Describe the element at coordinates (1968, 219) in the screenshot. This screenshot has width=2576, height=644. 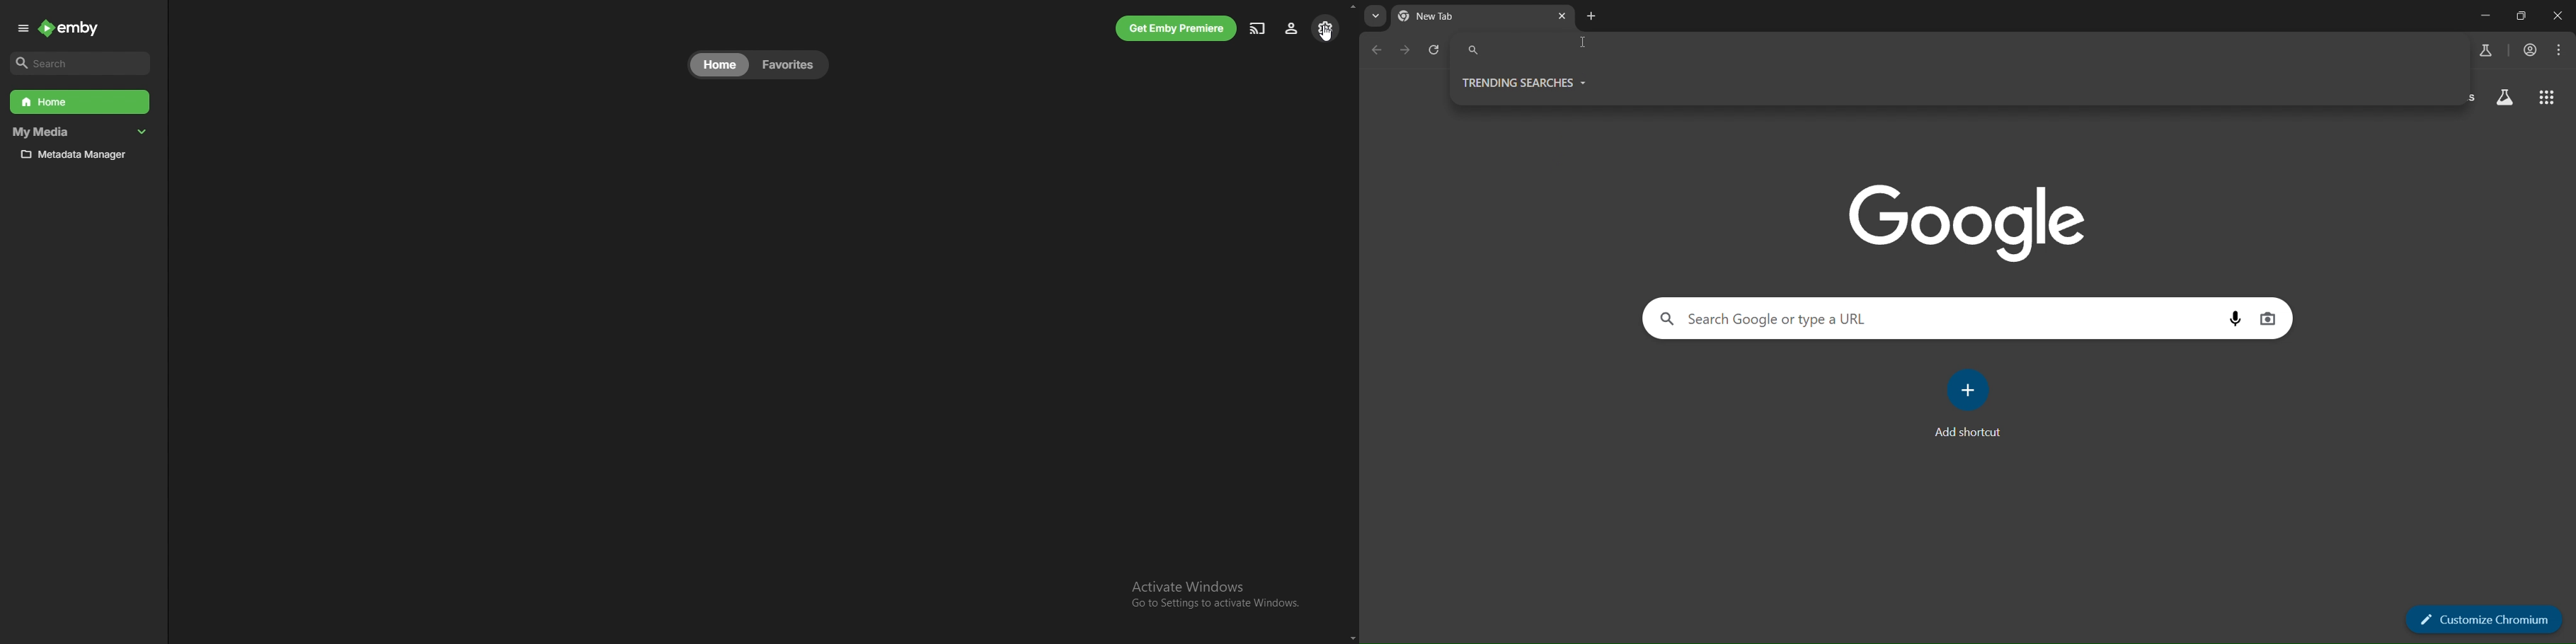
I see `image ` at that location.